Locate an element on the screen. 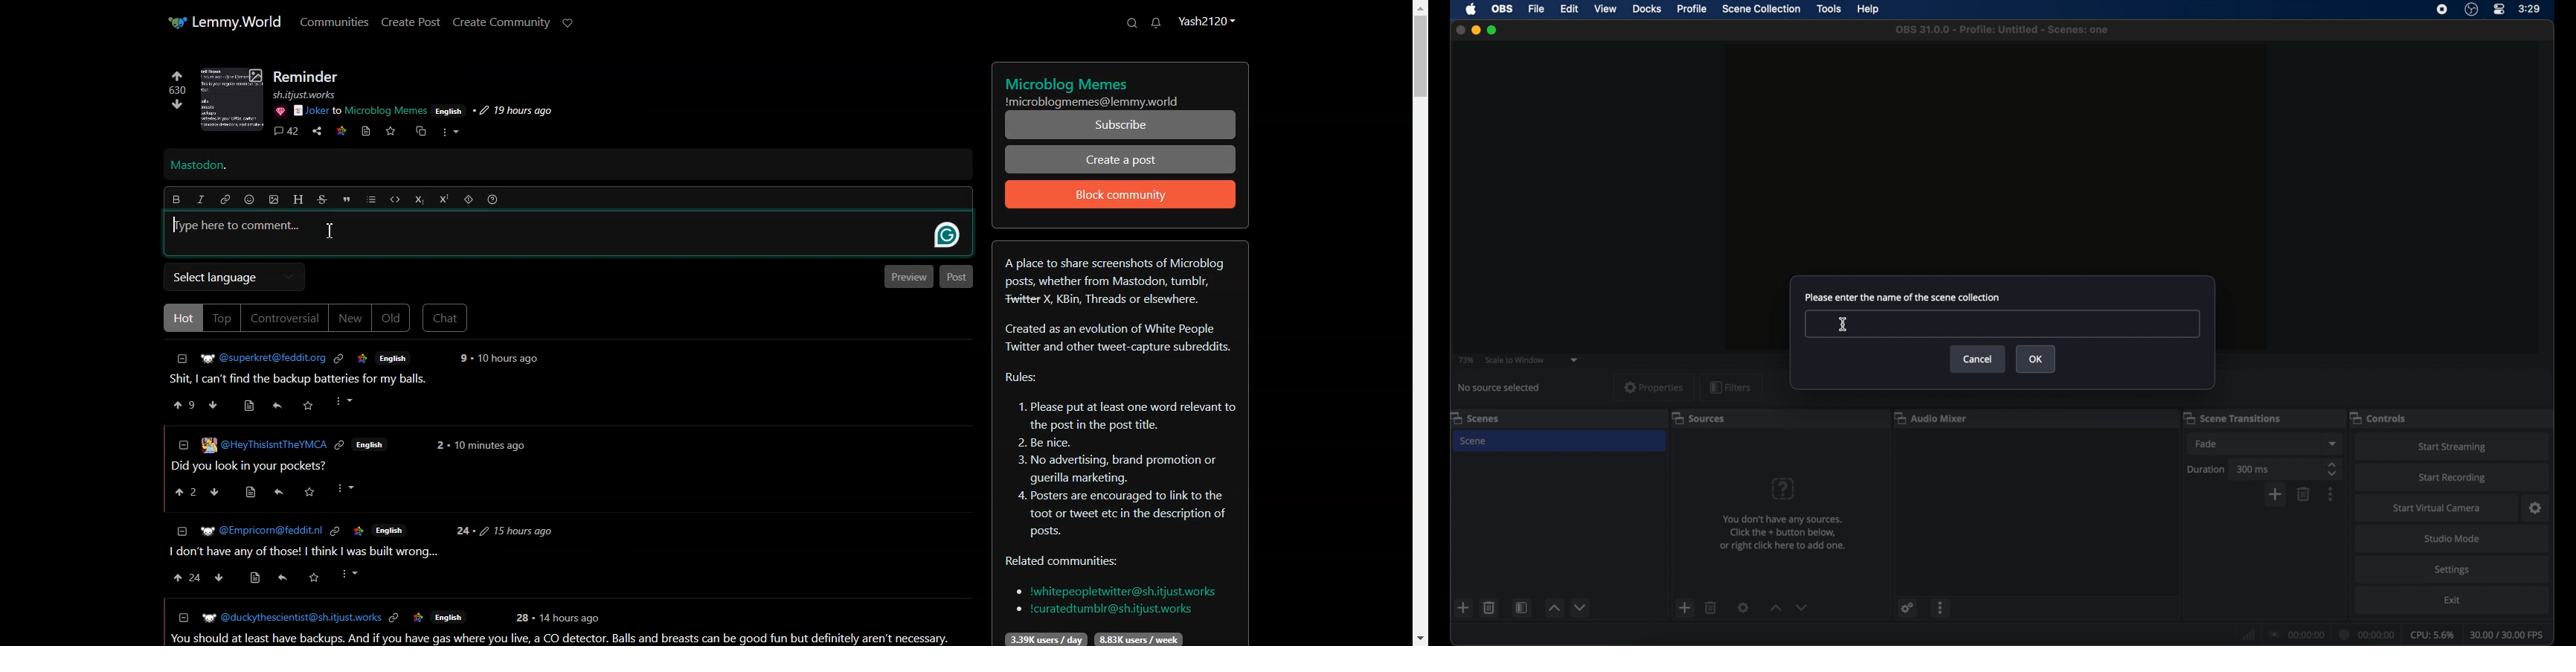 The height and width of the screenshot is (672, 2576). exit is located at coordinates (2454, 600).